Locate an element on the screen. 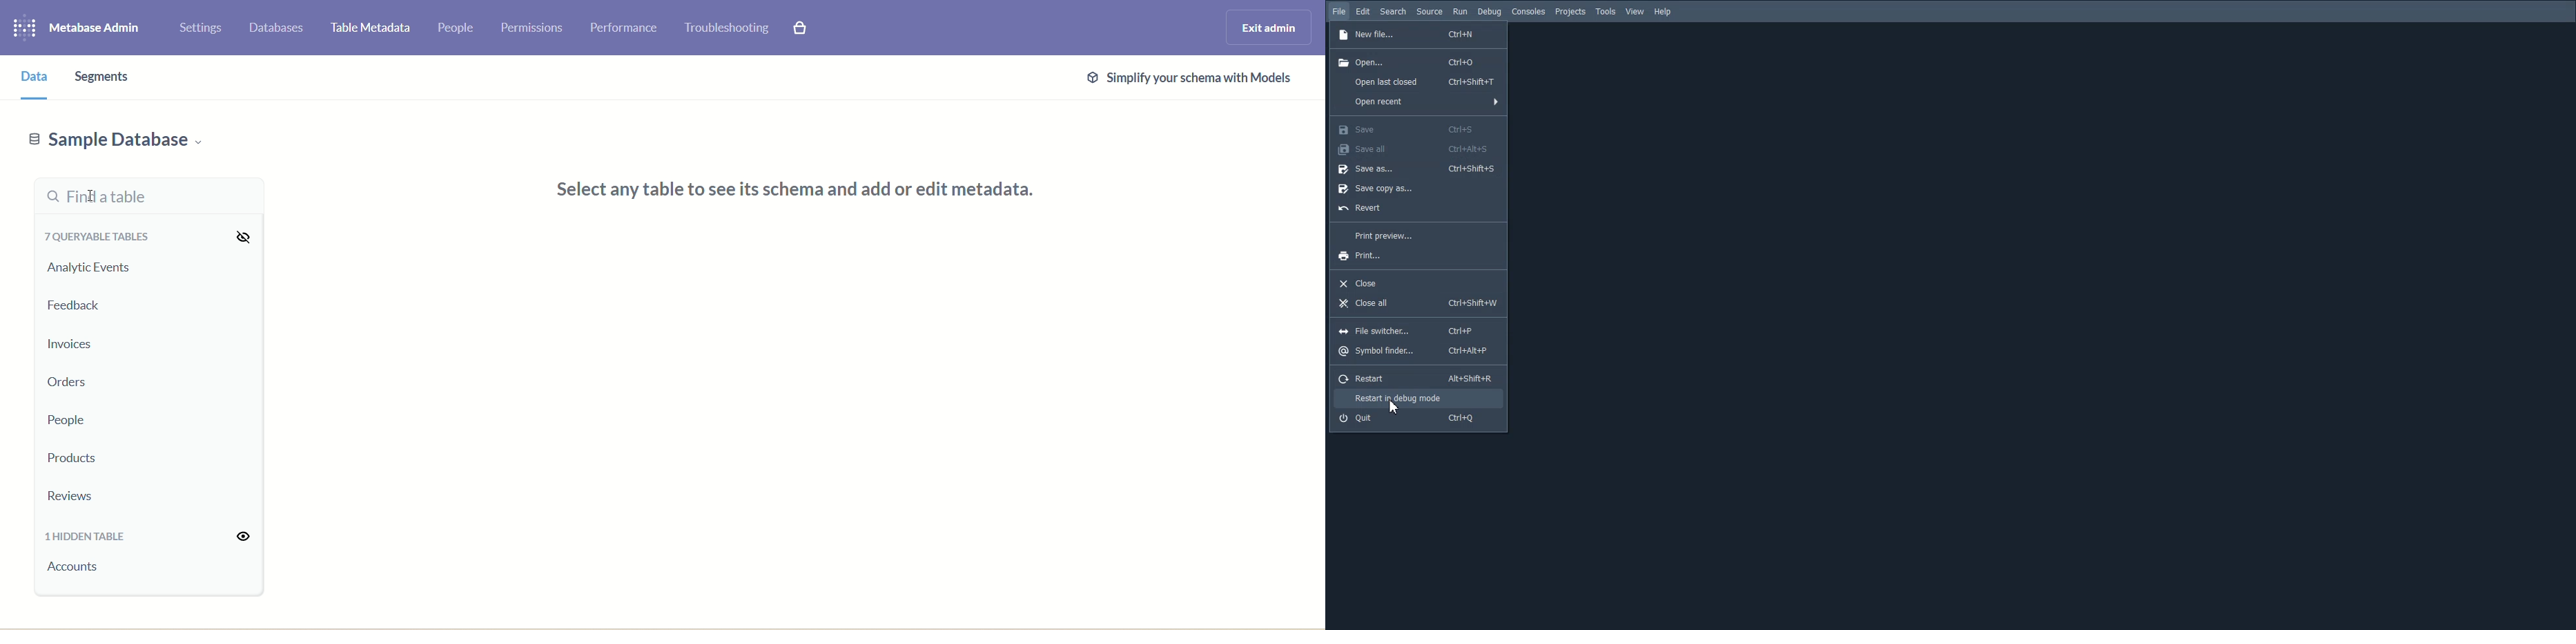  logo is located at coordinates (23, 26).